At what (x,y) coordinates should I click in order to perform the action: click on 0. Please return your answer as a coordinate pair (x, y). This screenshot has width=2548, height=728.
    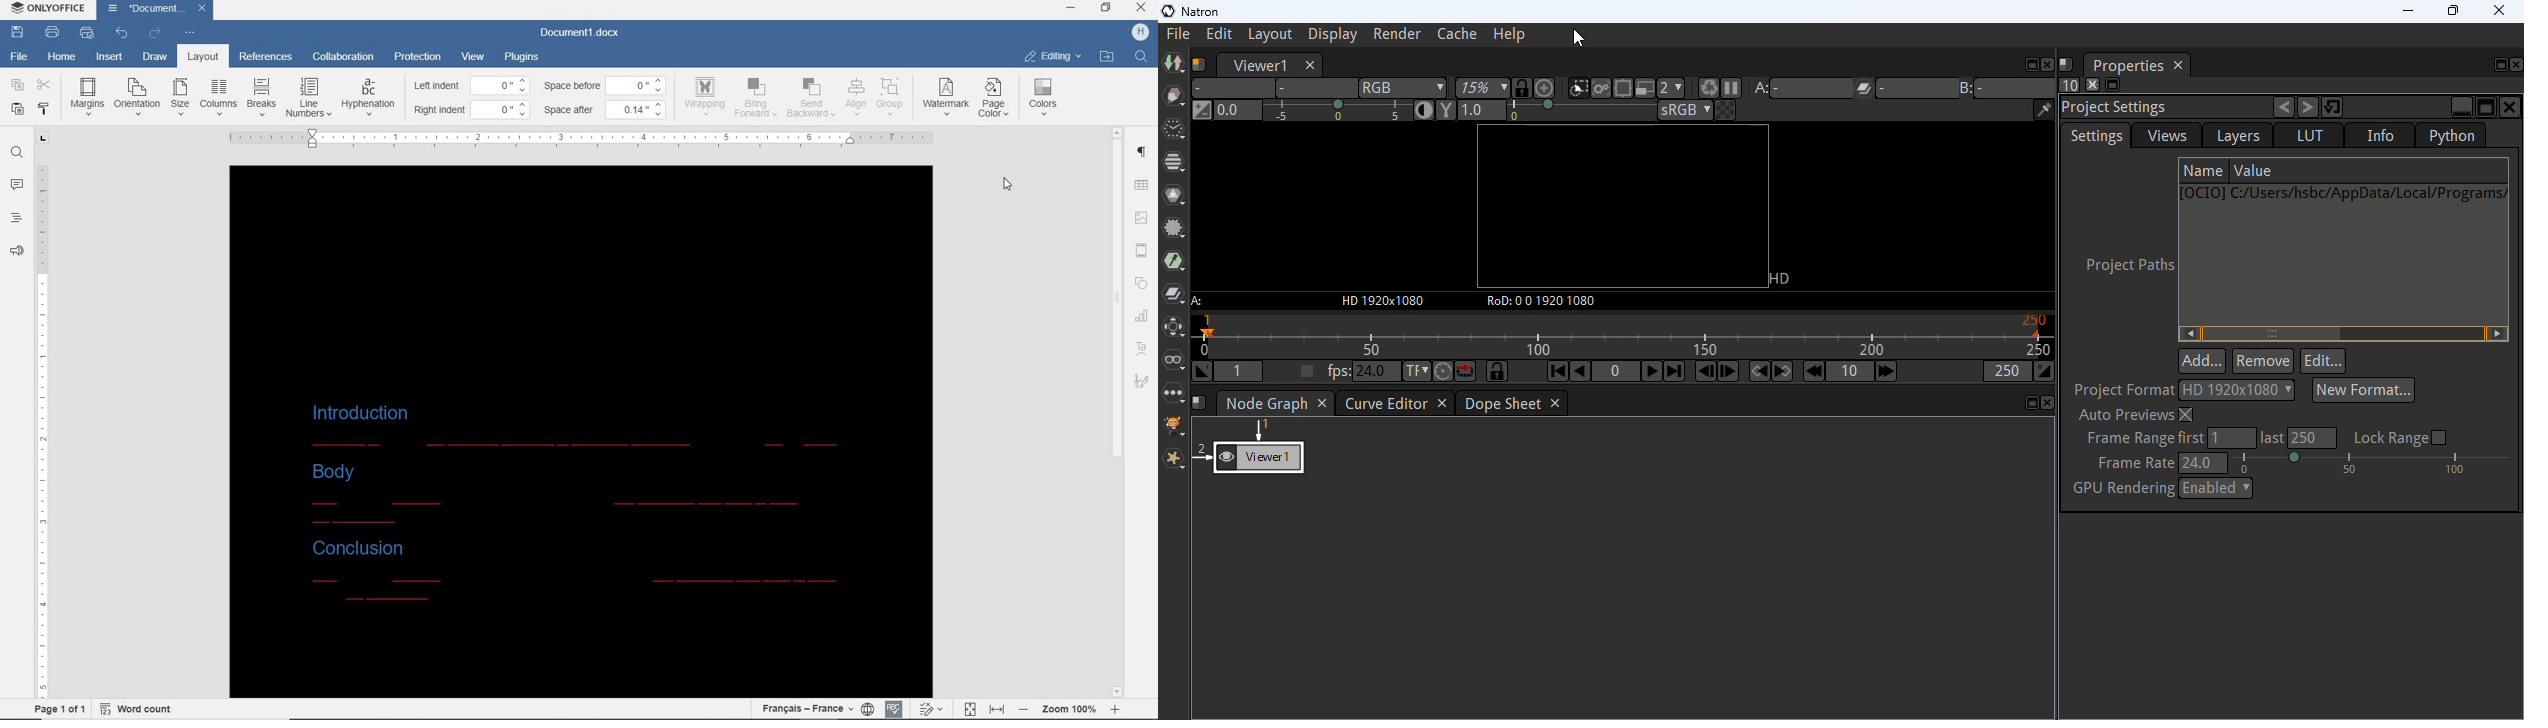
    Looking at the image, I should click on (505, 110).